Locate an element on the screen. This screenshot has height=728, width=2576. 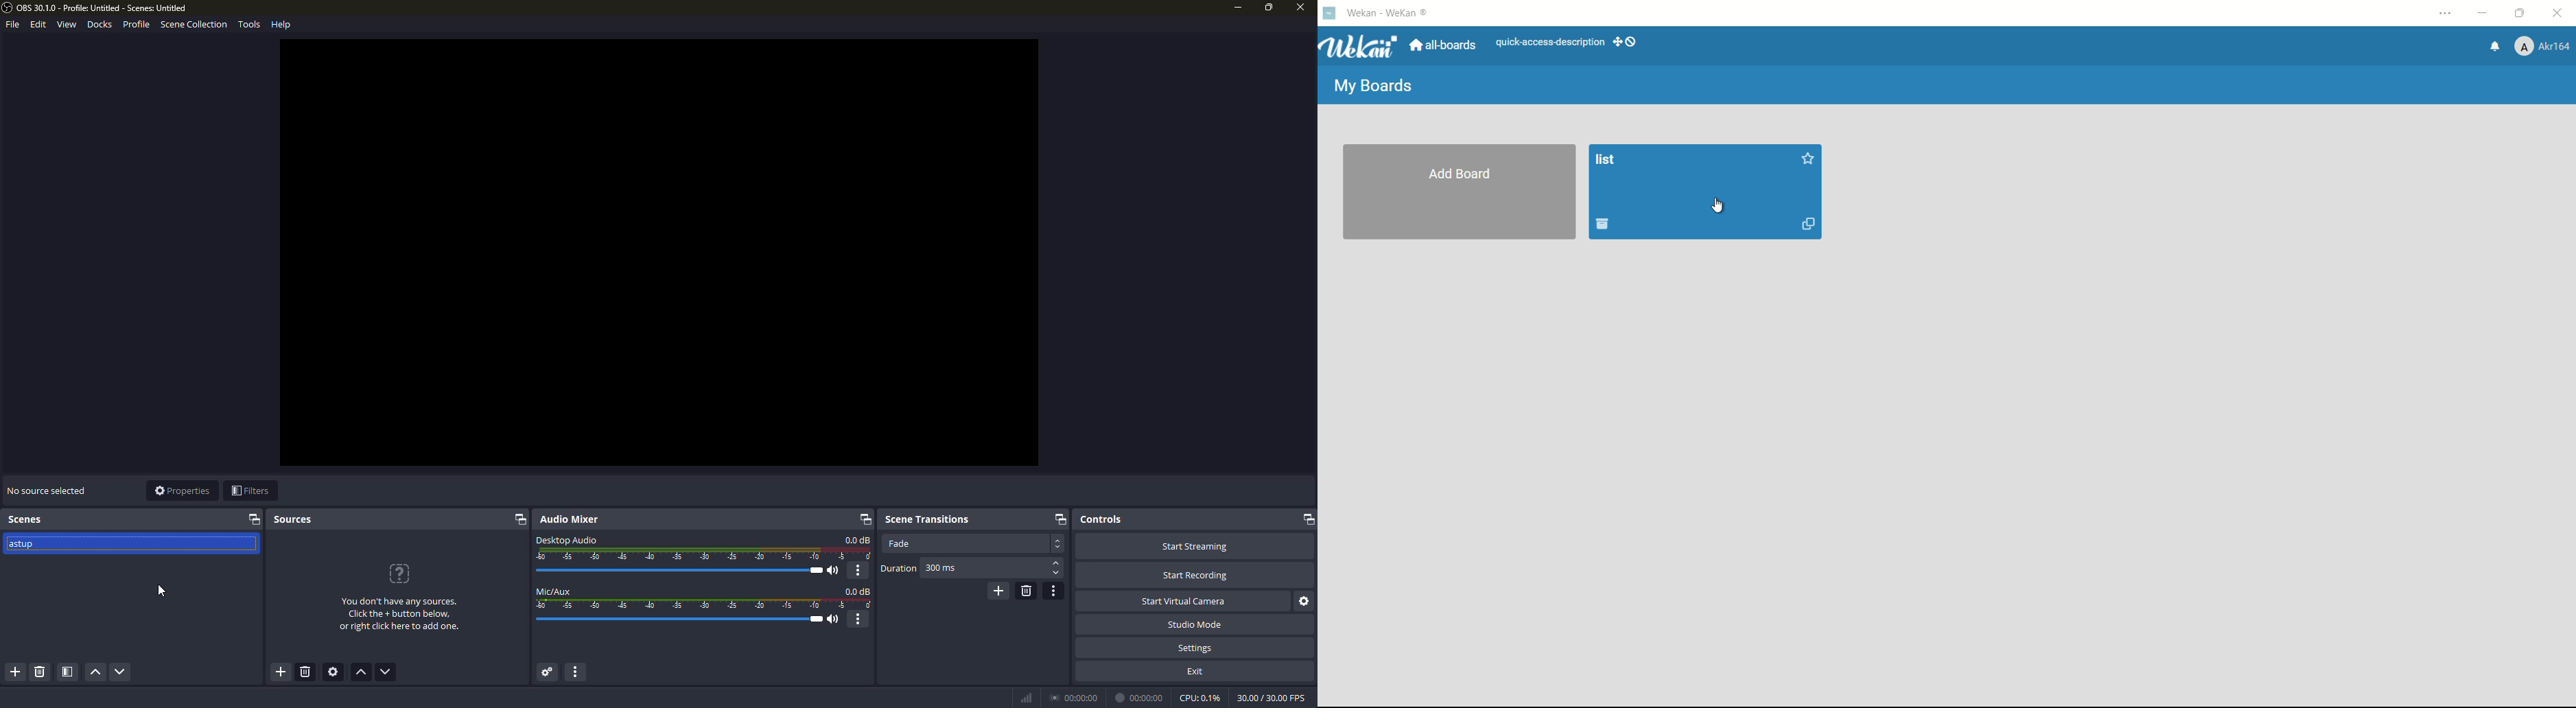
edit is located at coordinates (36, 25).